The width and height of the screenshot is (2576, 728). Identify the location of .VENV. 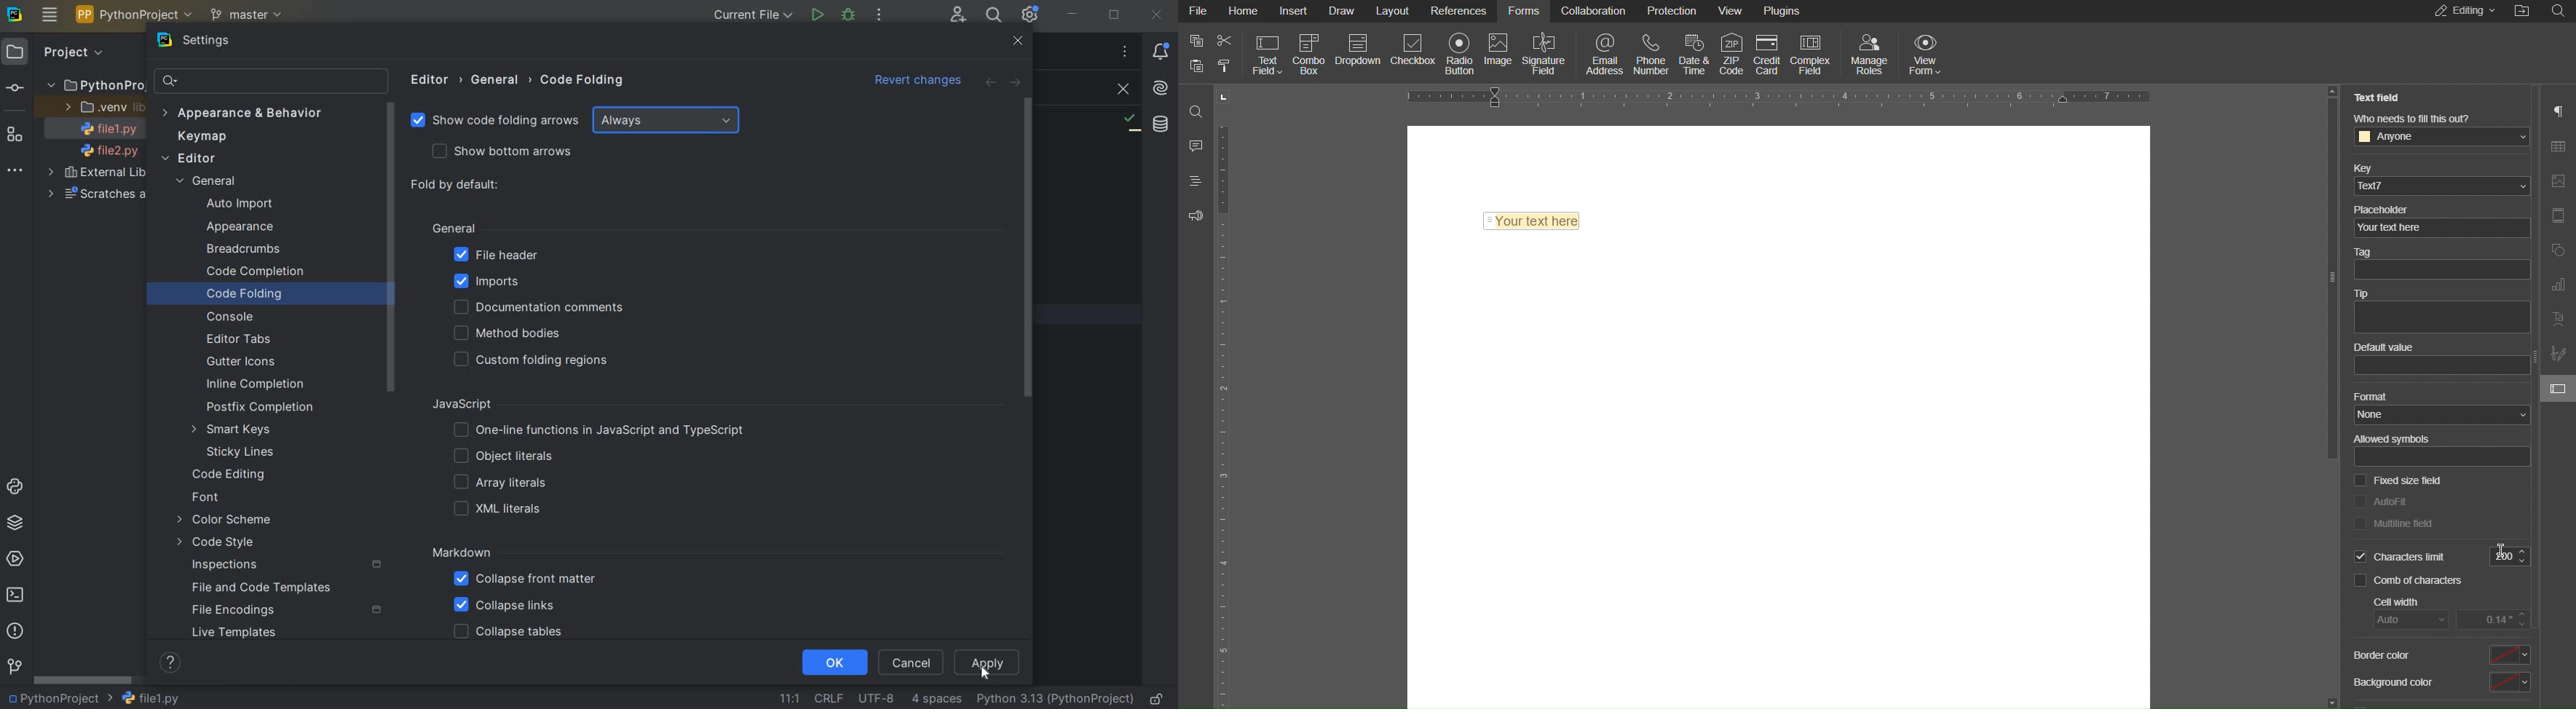
(103, 108).